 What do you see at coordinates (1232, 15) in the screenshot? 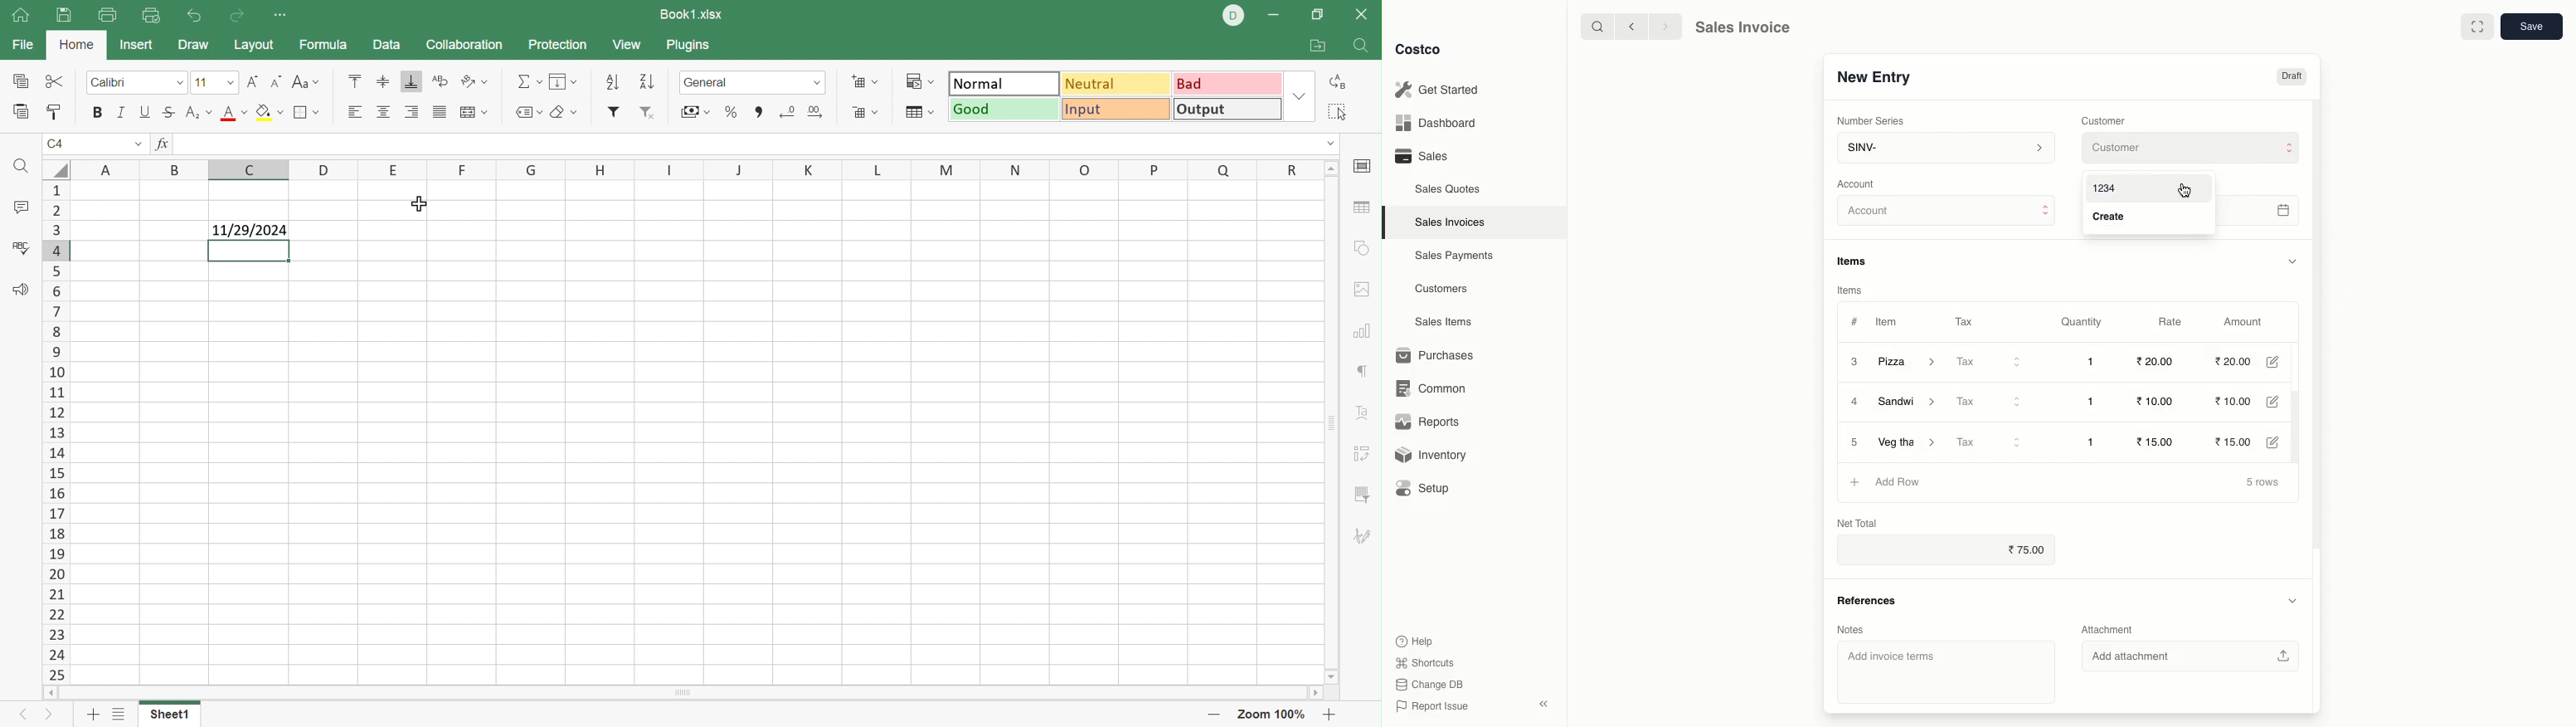
I see `DELL` at bounding box center [1232, 15].